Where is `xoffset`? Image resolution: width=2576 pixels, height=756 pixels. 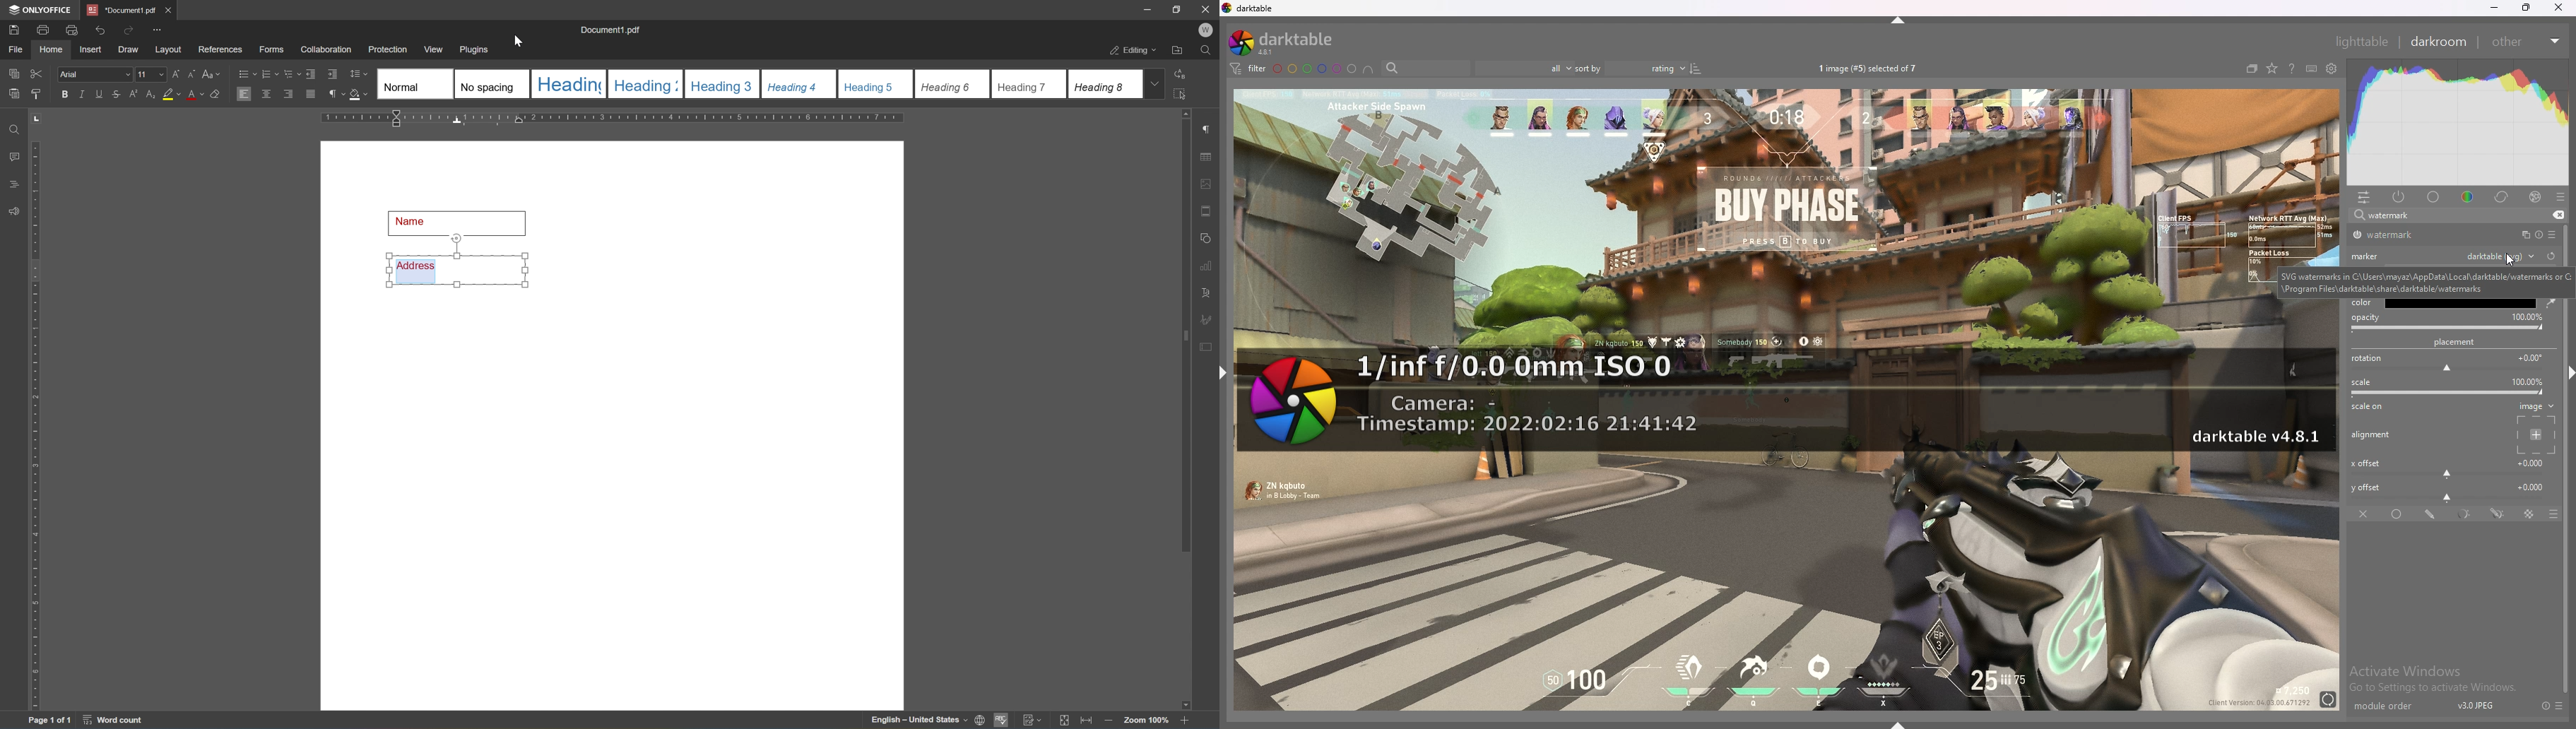
xoffset is located at coordinates (2449, 466).